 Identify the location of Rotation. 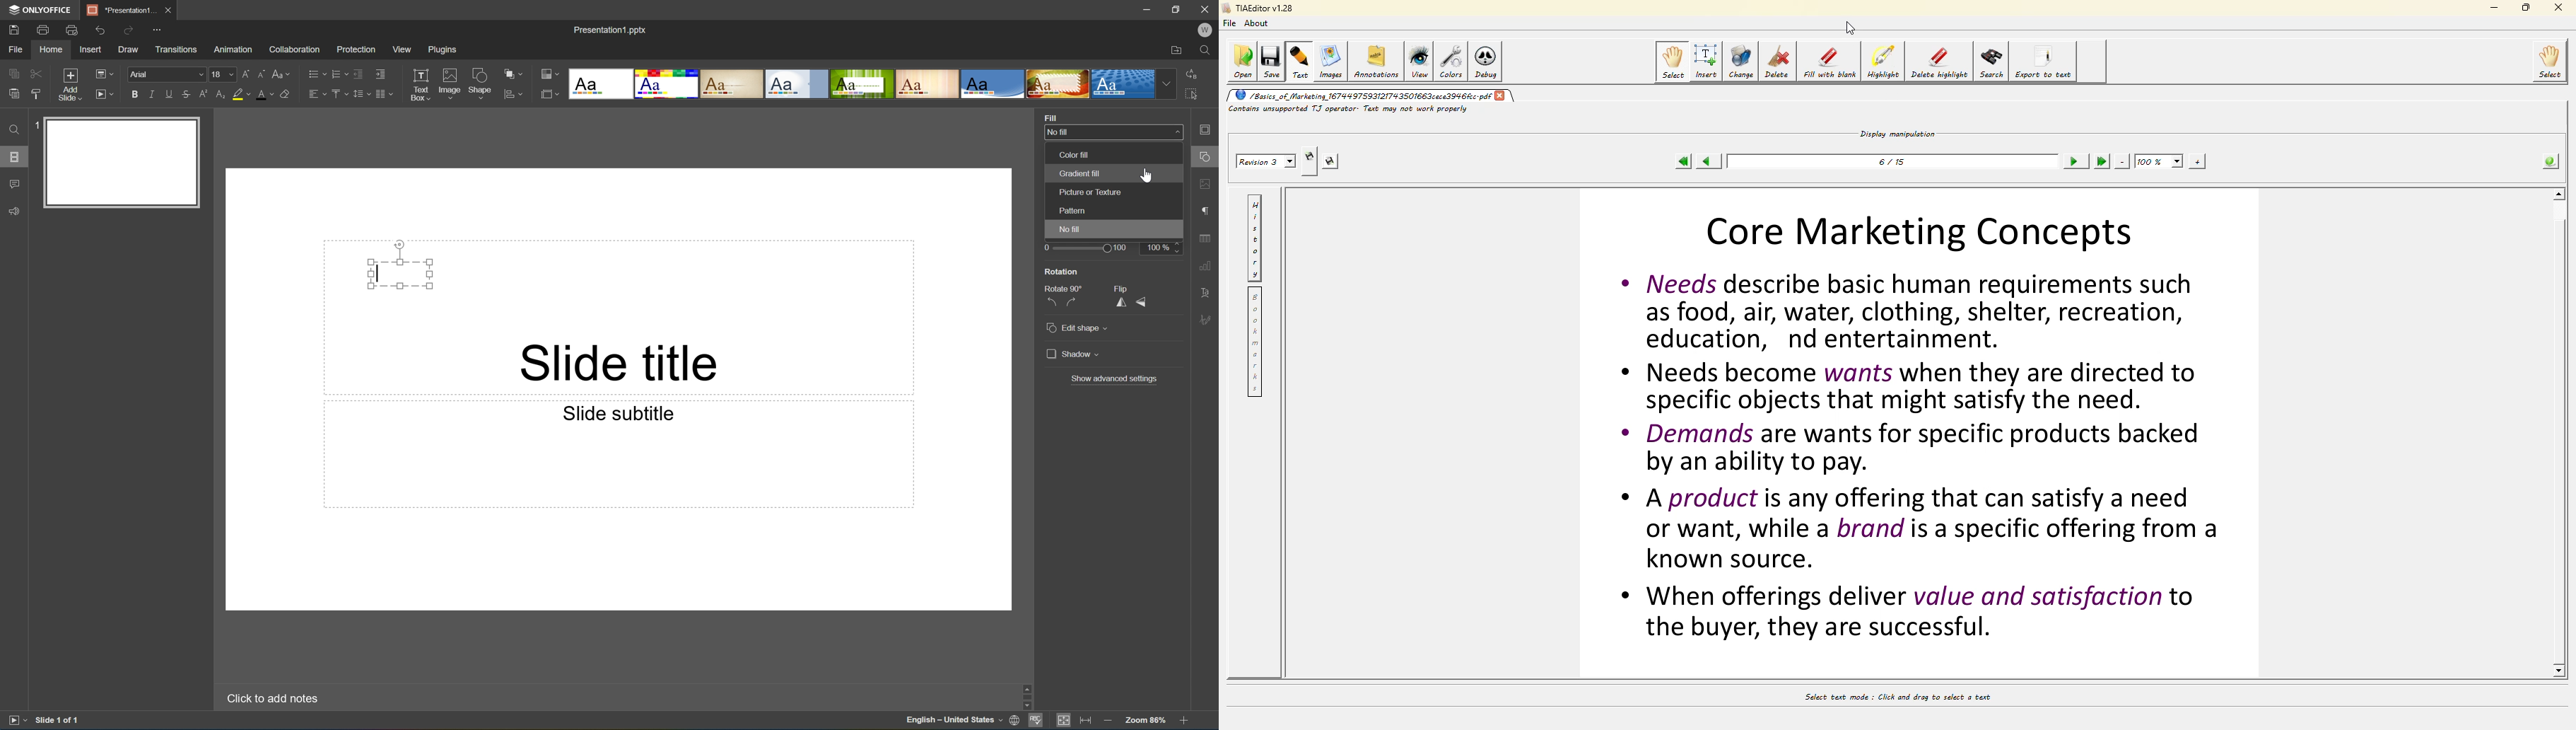
(1062, 272).